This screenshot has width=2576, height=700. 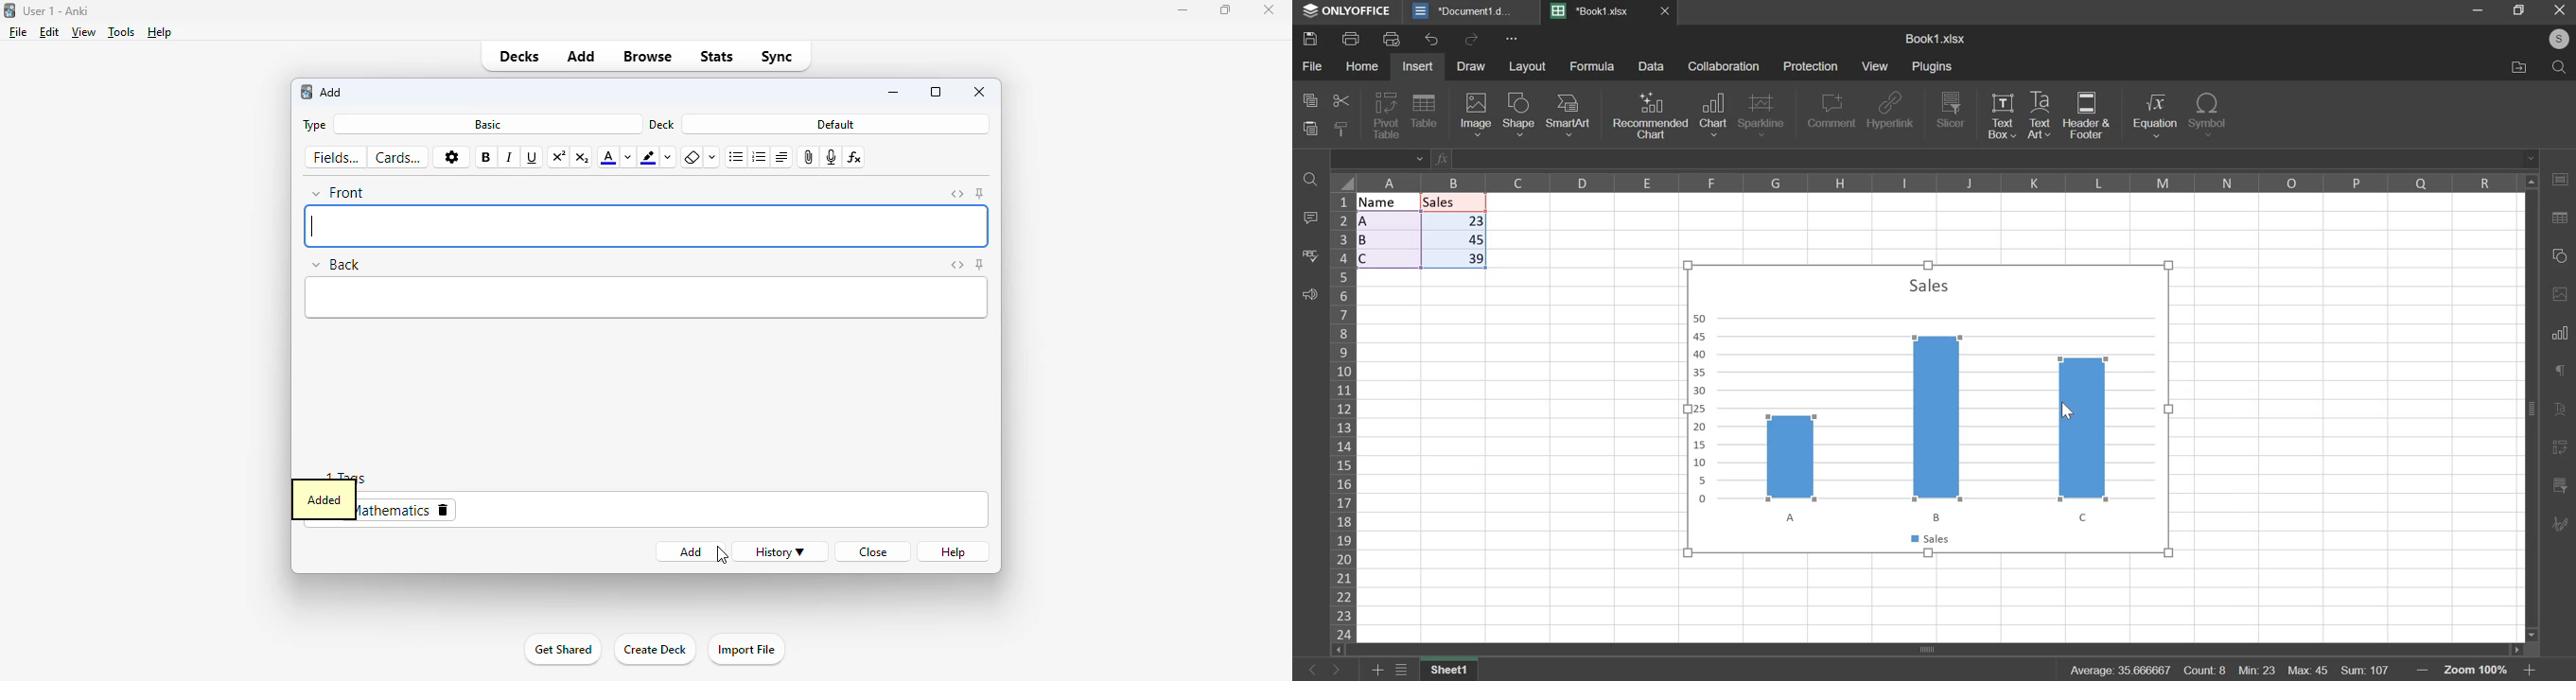 What do you see at coordinates (1269, 9) in the screenshot?
I see `close` at bounding box center [1269, 9].